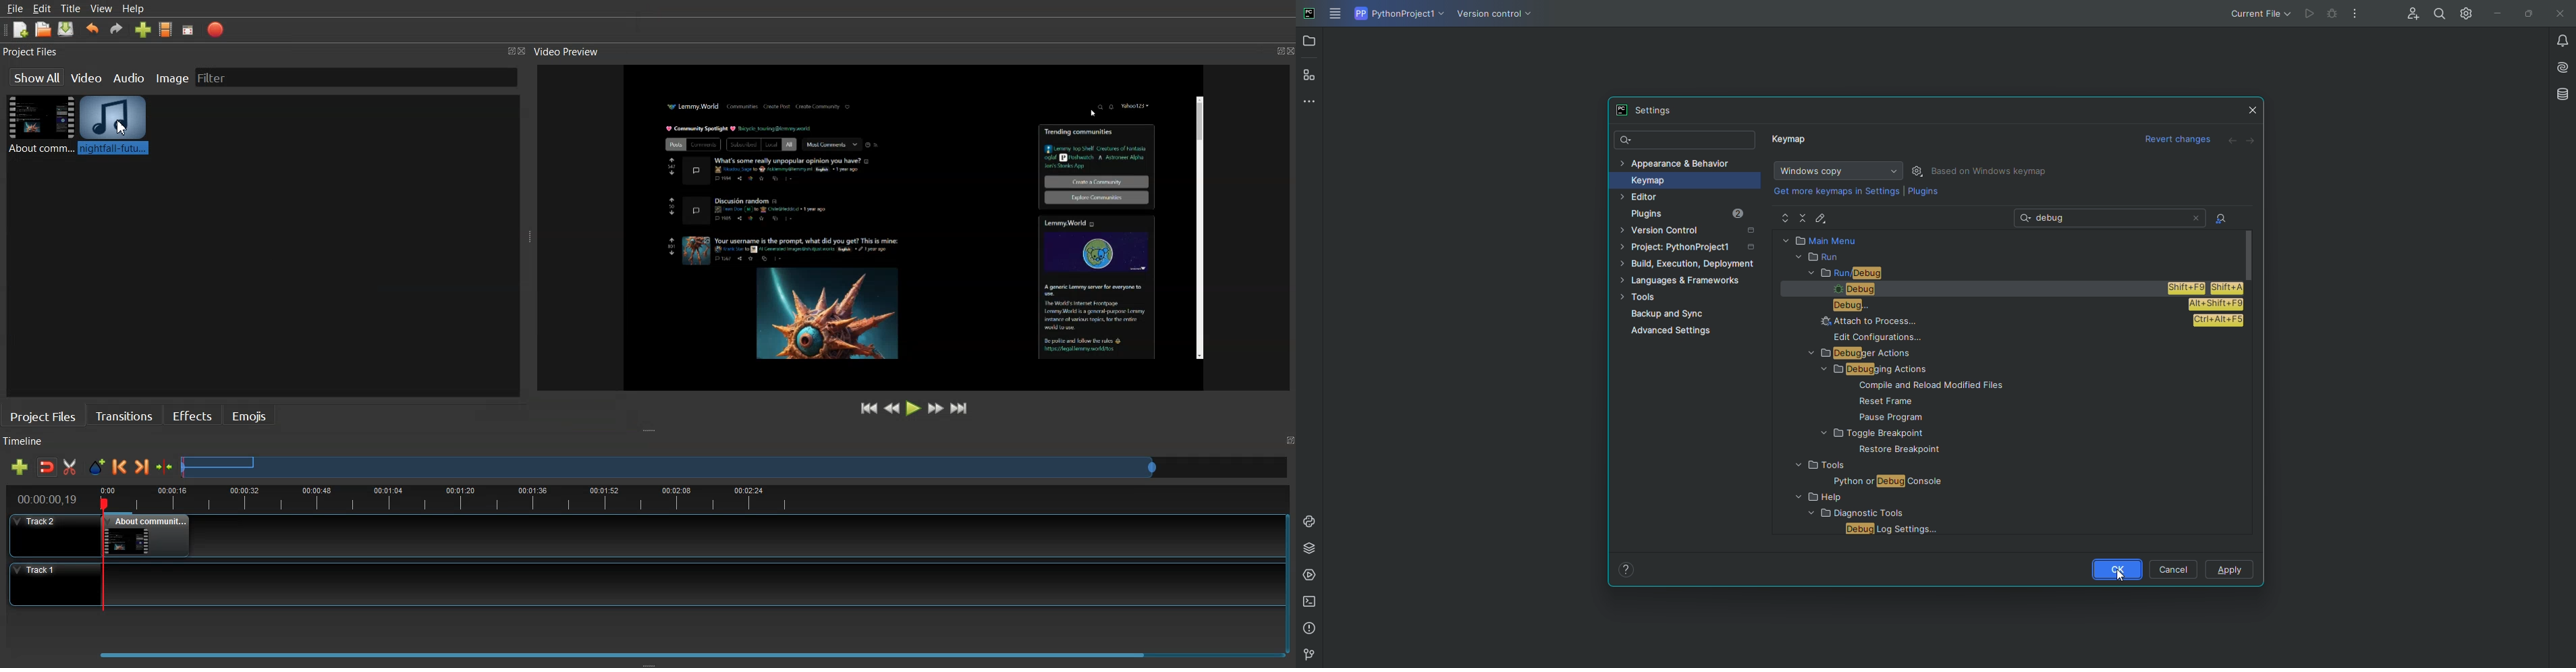 This screenshot has height=672, width=2576. Describe the element at coordinates (1398, 14) in the screenshot. I see `Python project` at that location.